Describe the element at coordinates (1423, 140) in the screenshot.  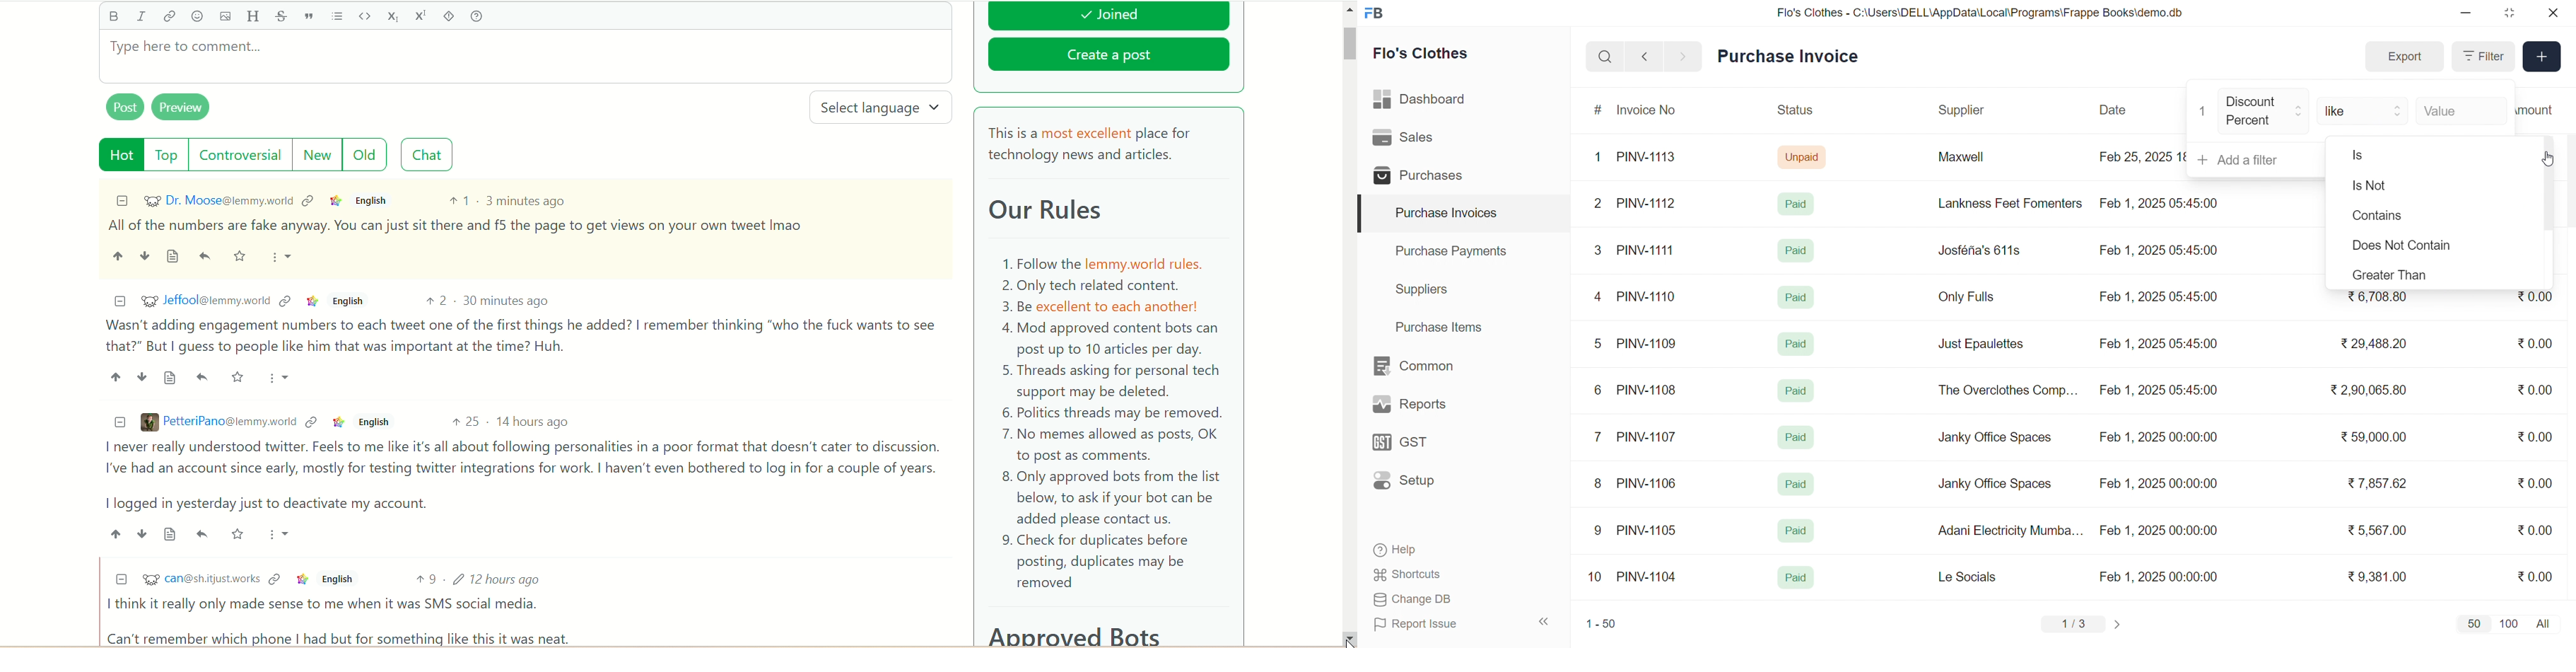
I see `Sales` at that location.